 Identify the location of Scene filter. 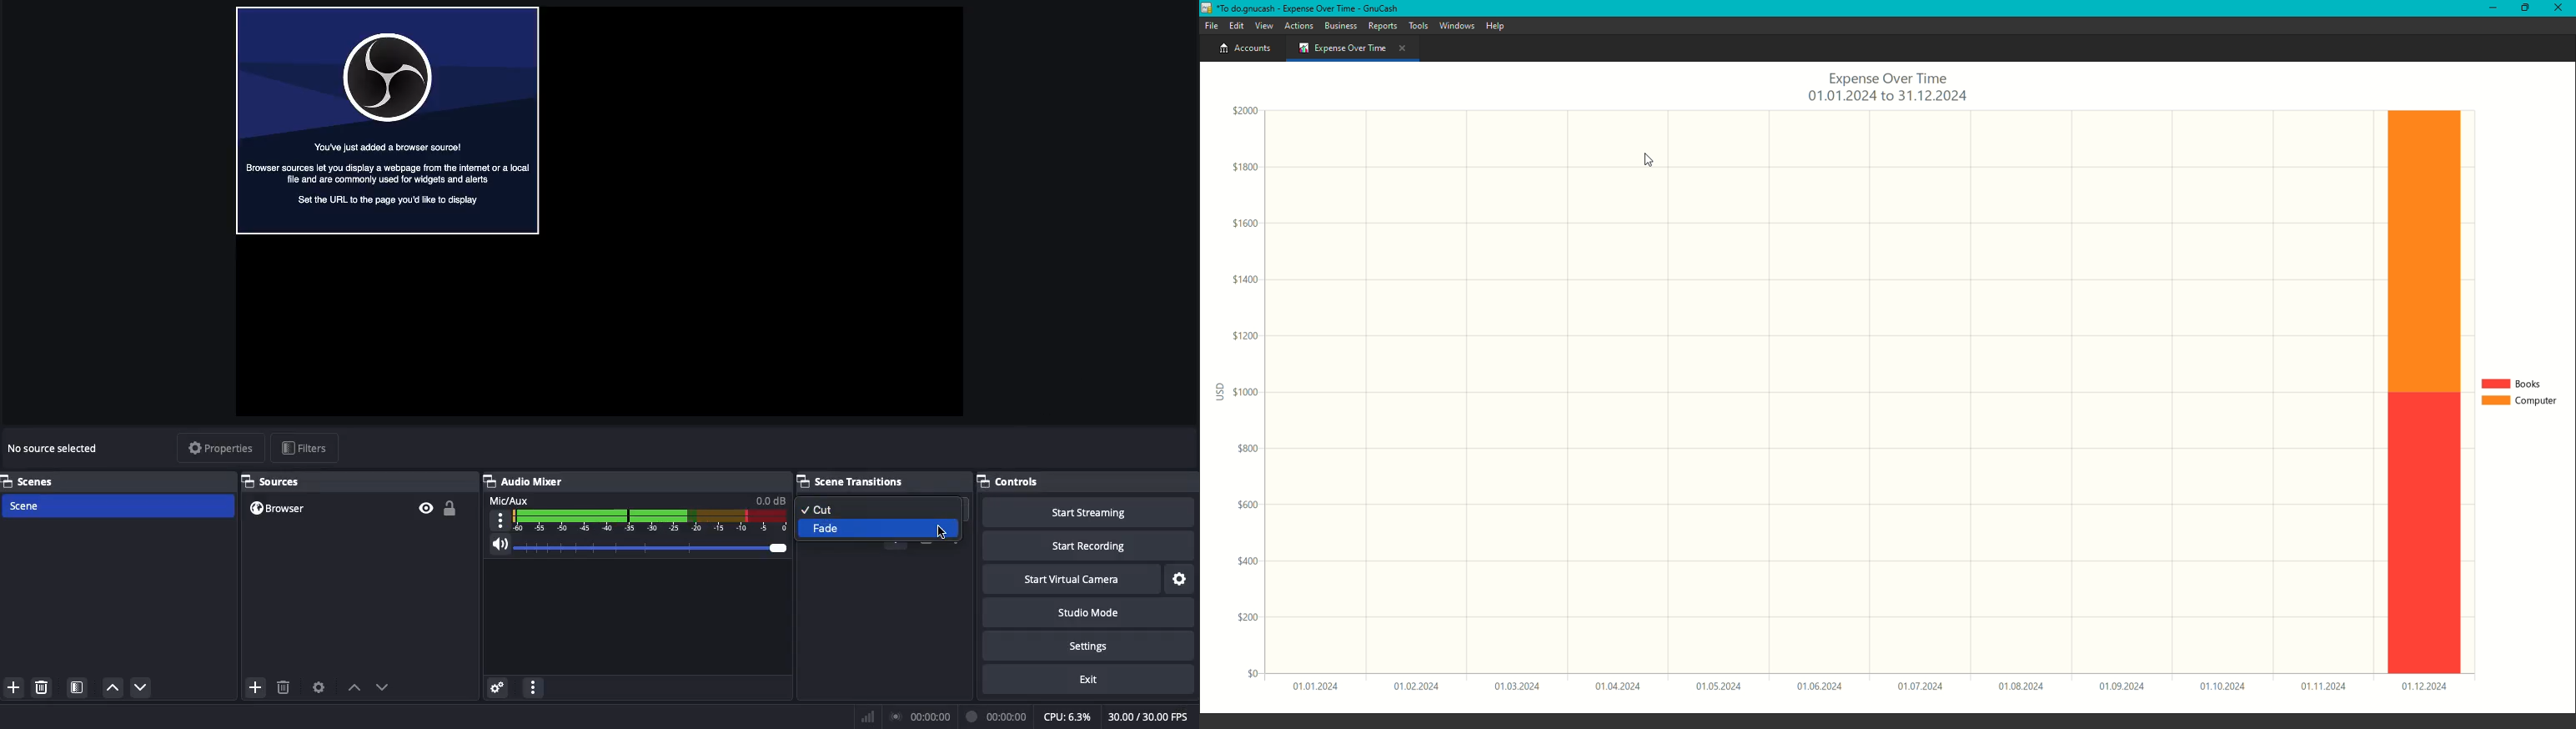
(78, 689).